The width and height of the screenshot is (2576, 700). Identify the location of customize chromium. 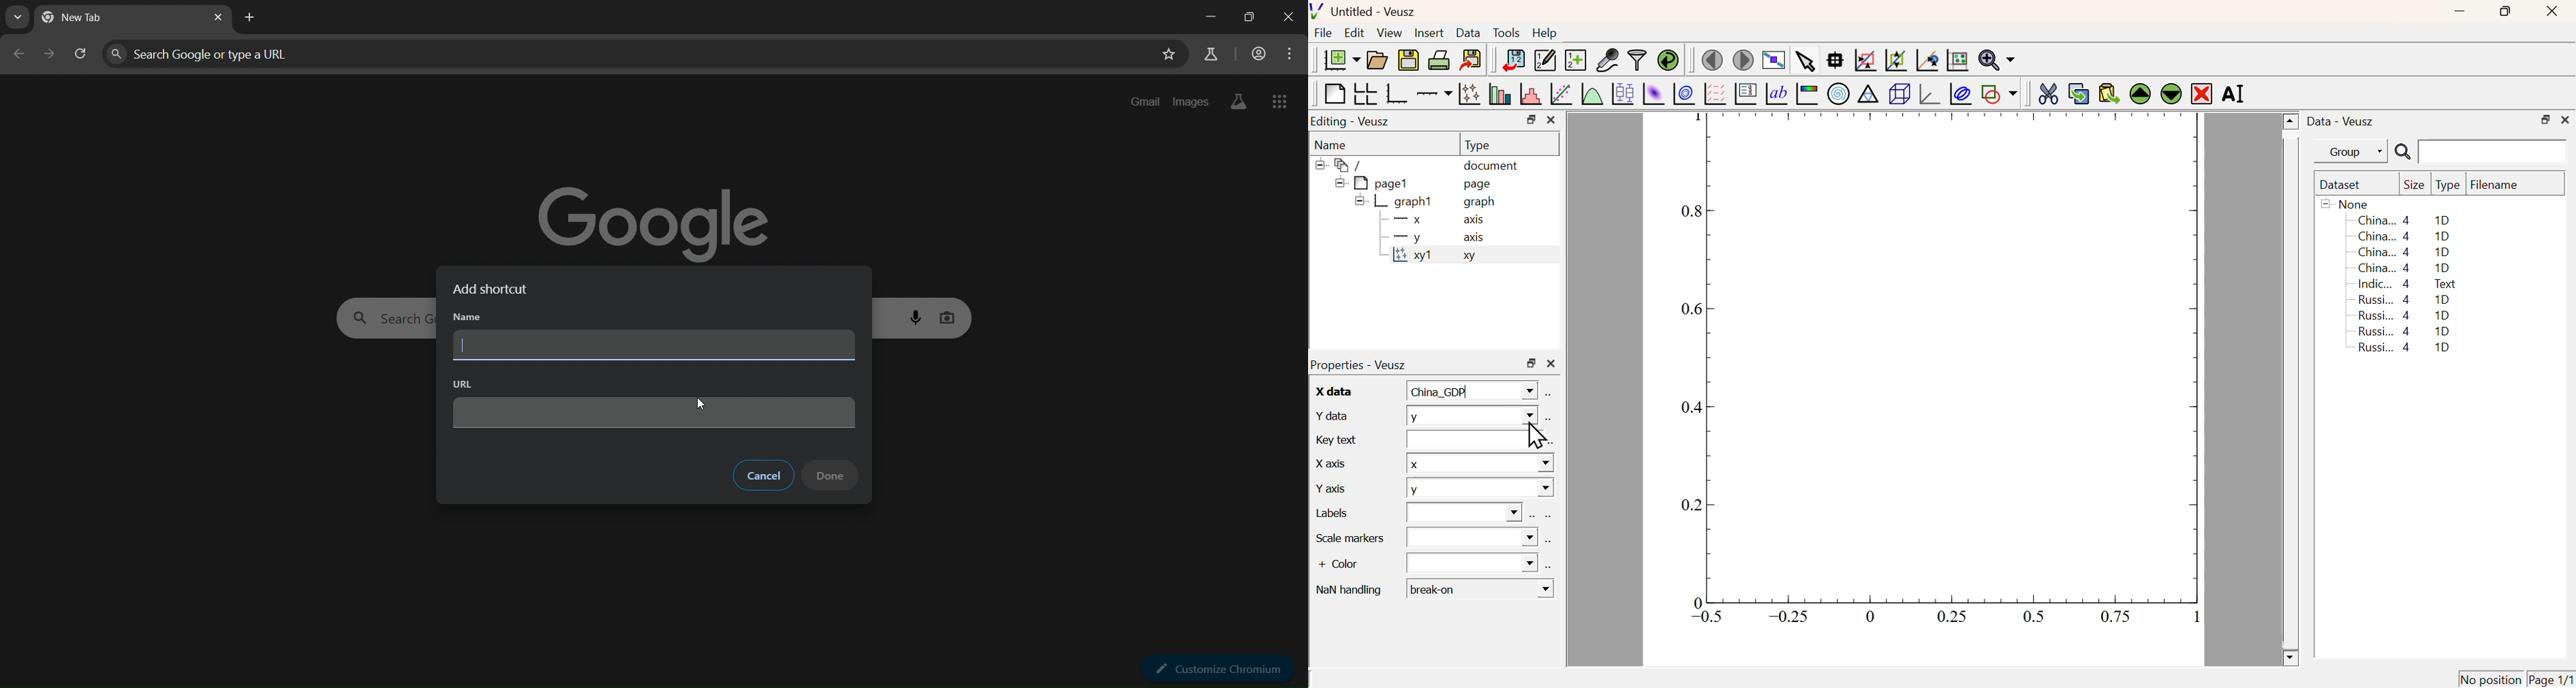
(1217, 669).